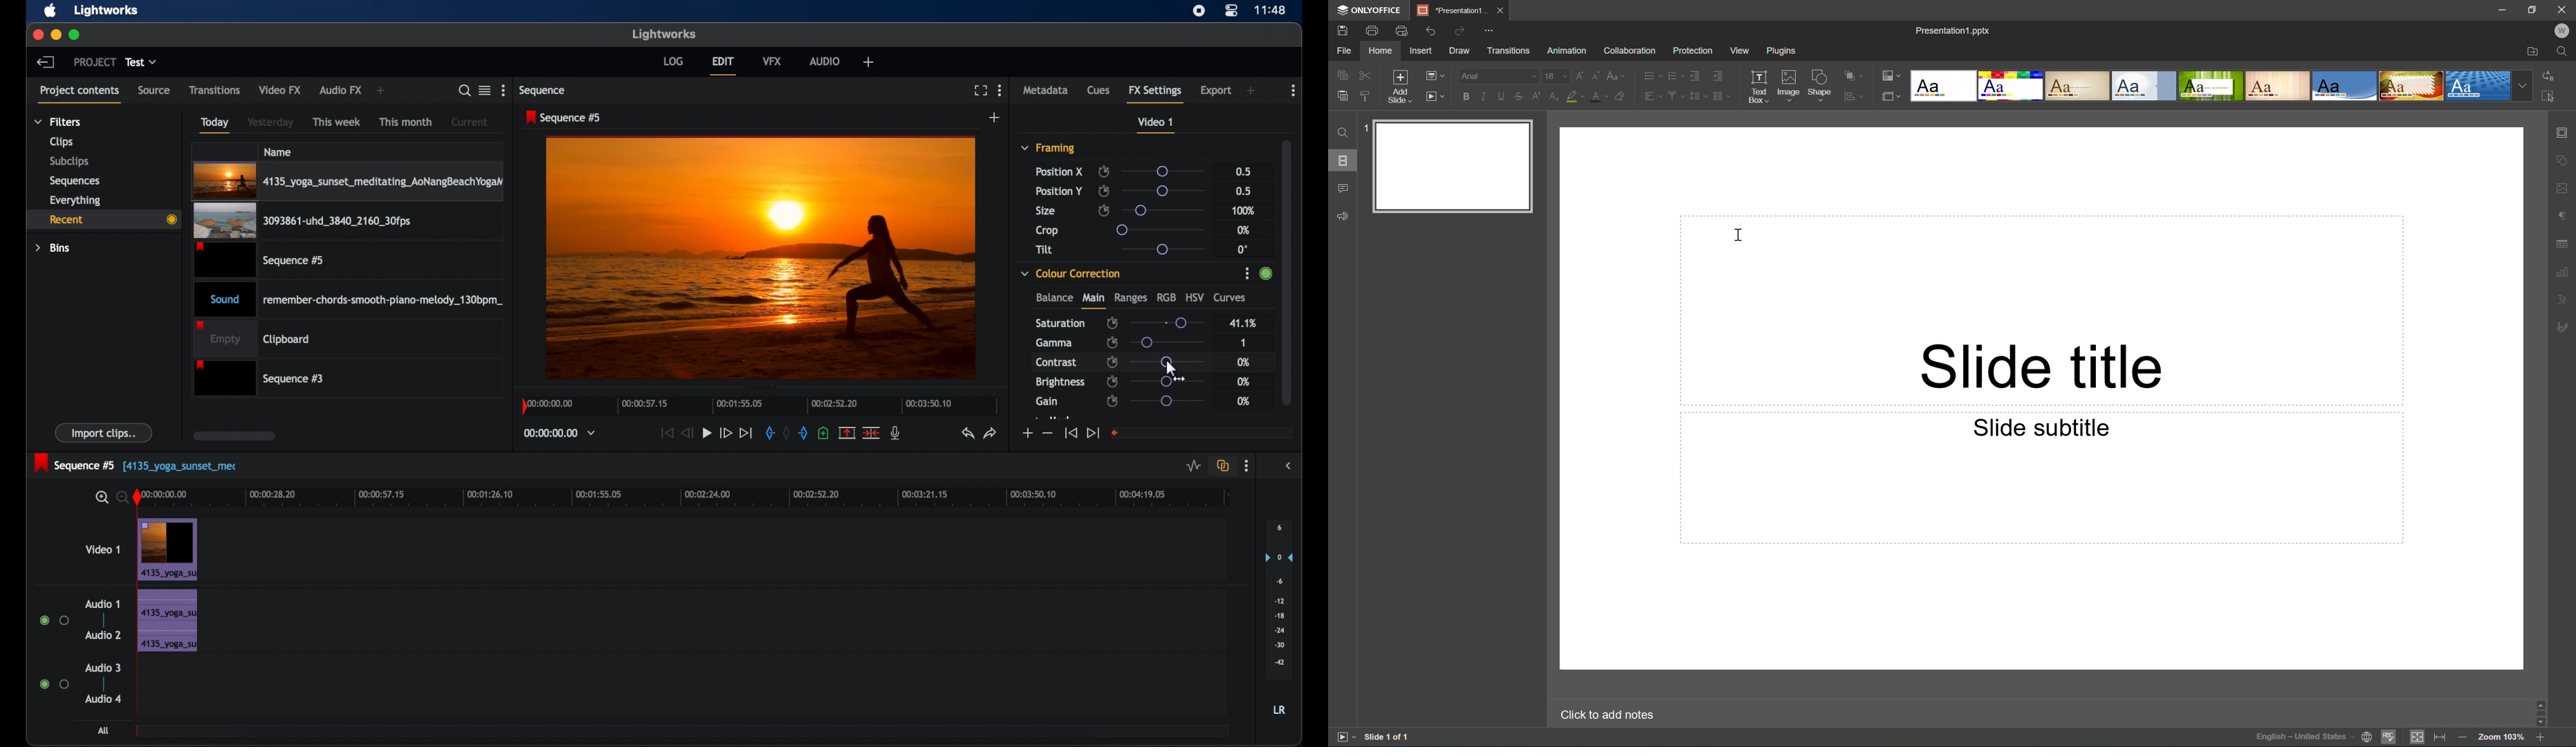 This screenshot has height=756, width=2576. Describe the element at coordinates (1890, 76) in the screenshot. I see `Change color theme` at that location.